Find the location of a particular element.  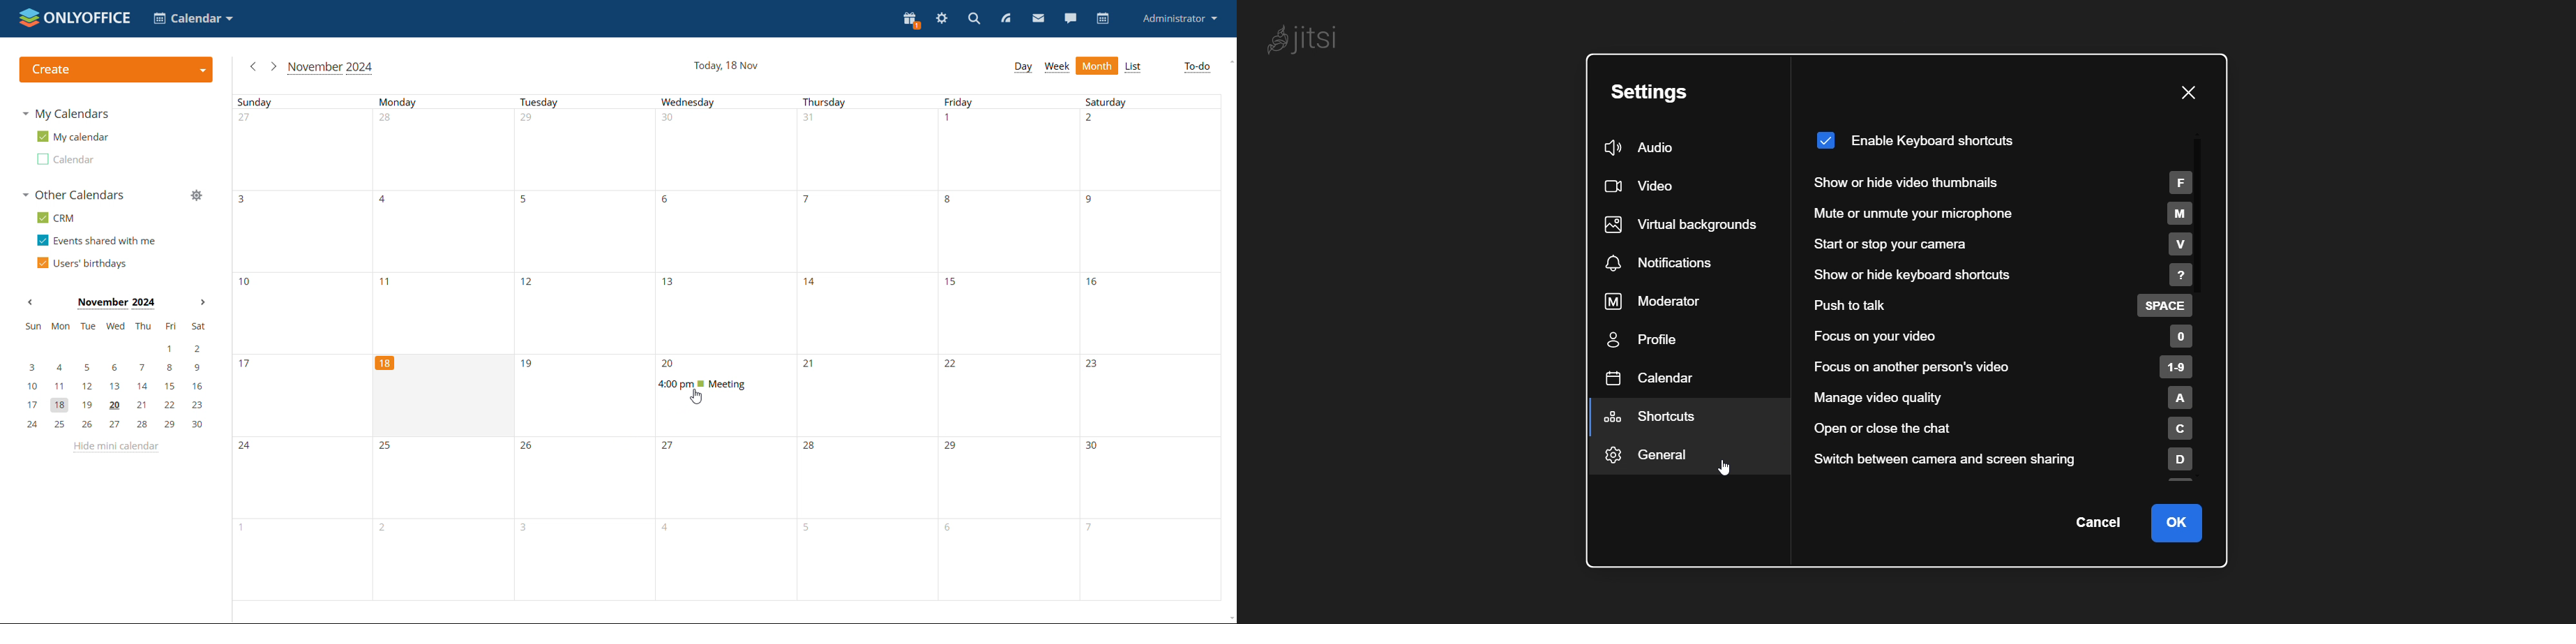

Sunday is located at coordinates (303, 348).